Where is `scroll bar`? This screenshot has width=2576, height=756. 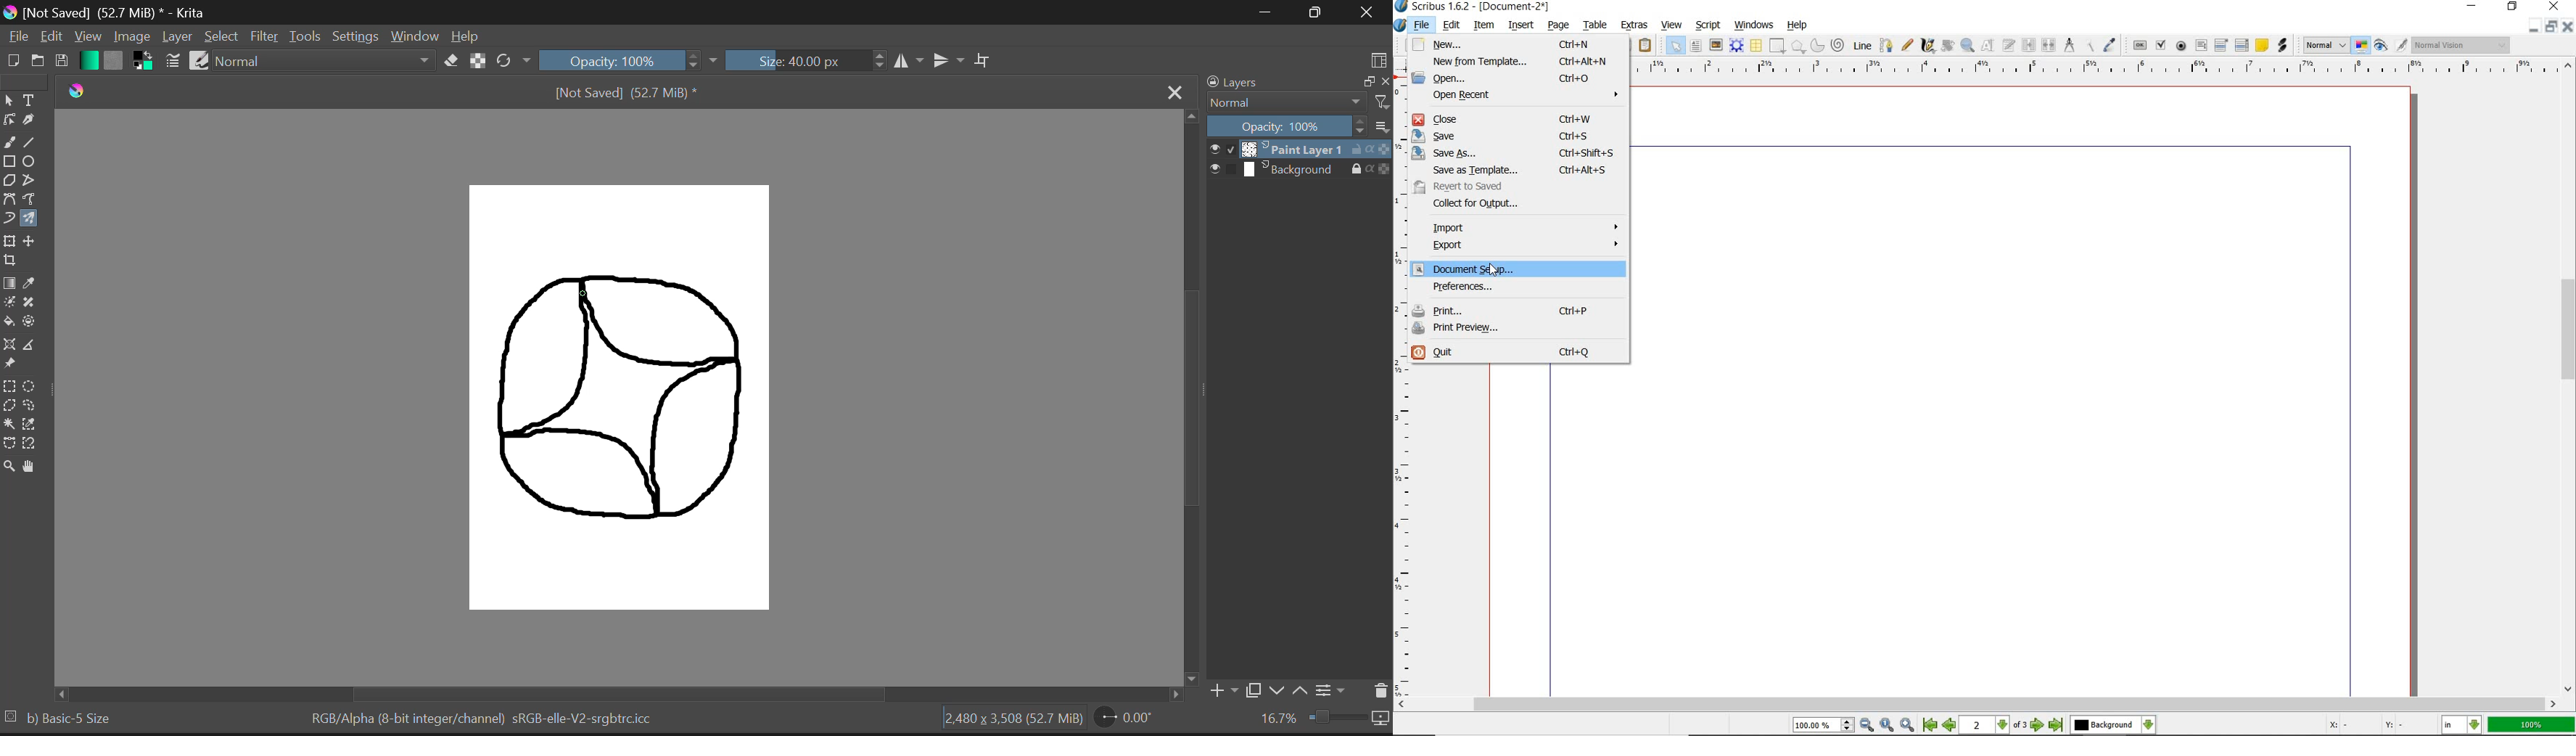 scroll bar is located at coordinates (1976, 706).